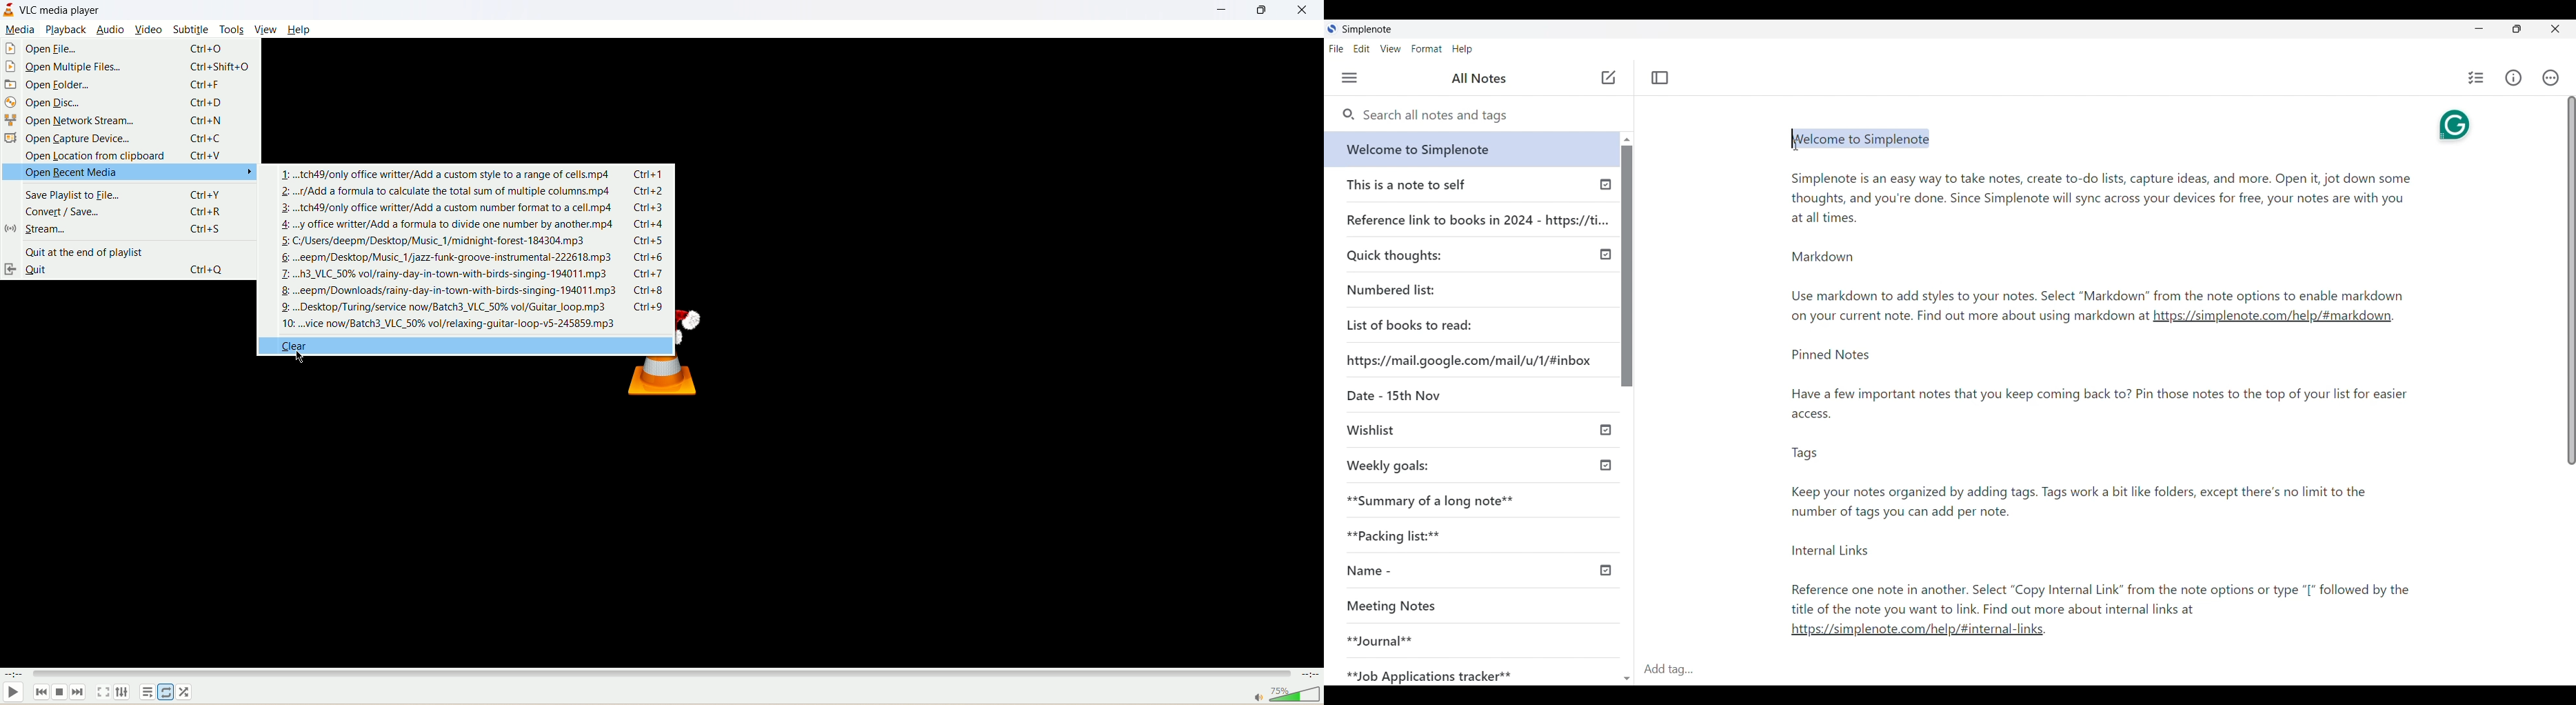 This screenshot has height=728, width=2576. I want to click on subtitle, so click(191, 30).